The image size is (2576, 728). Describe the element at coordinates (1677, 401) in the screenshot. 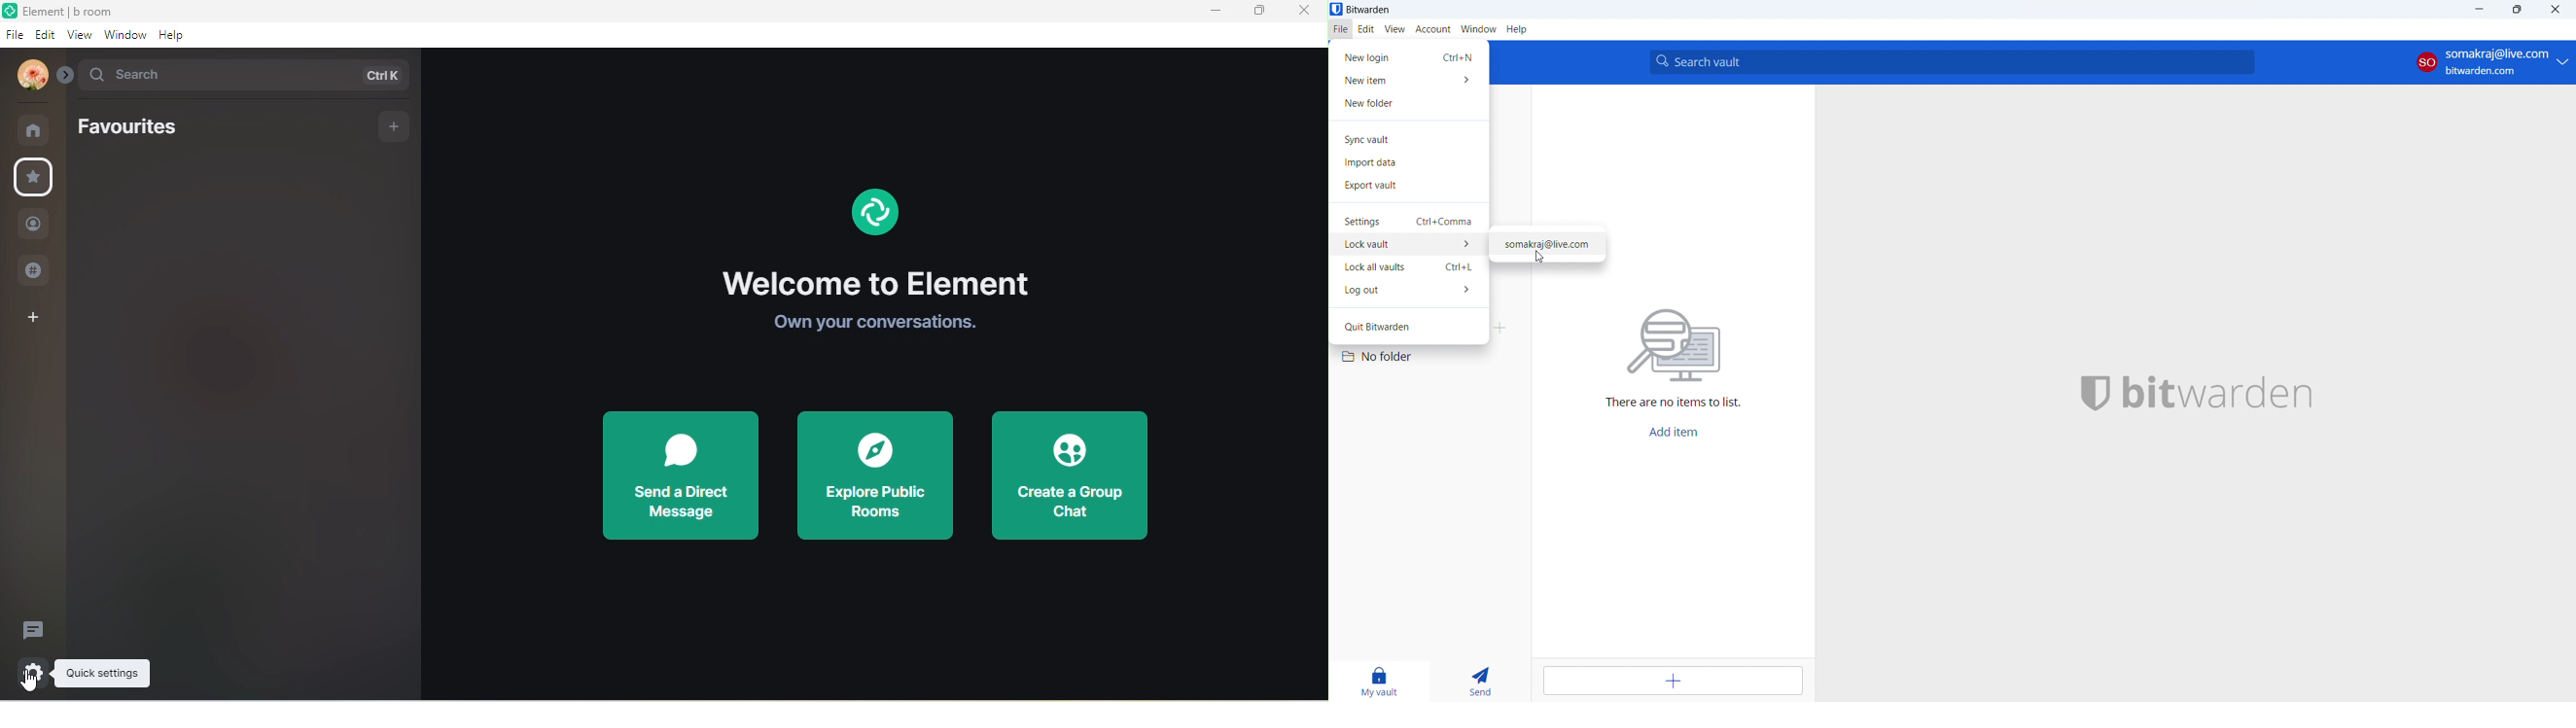

I see `There are no items to list` at that location.